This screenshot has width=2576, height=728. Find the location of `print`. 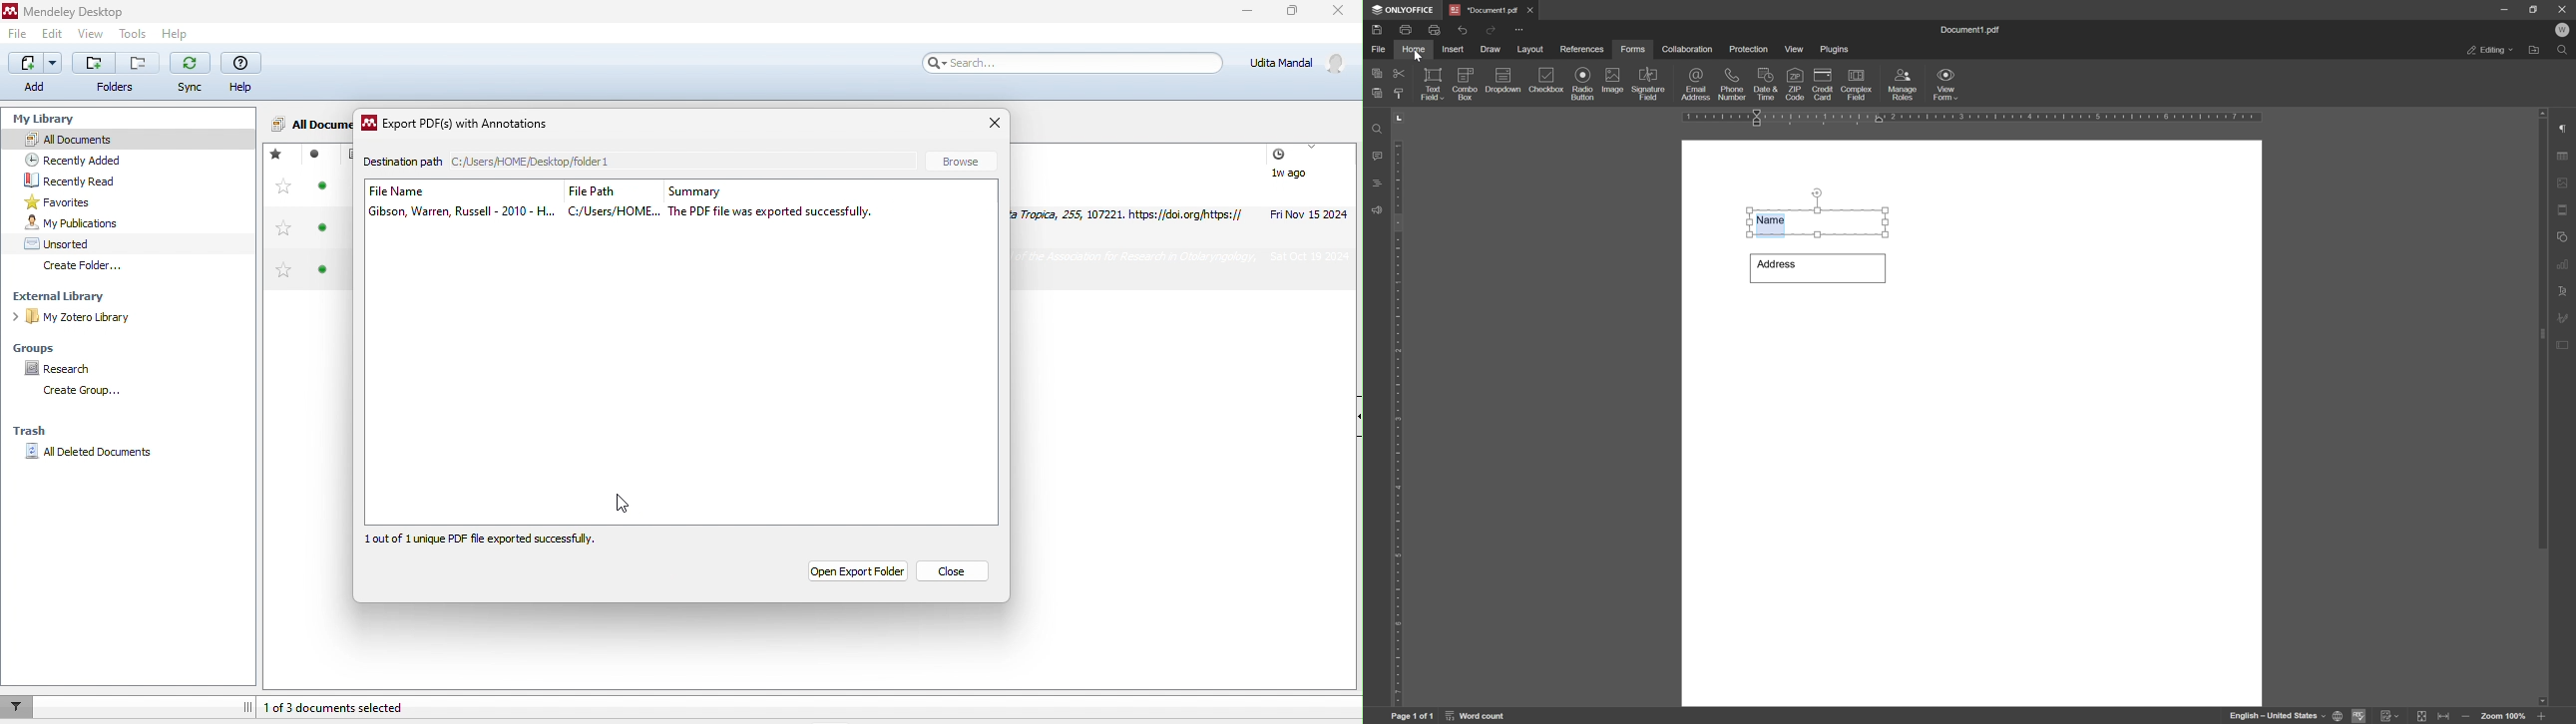

print is located at coordinates (1410, 29).